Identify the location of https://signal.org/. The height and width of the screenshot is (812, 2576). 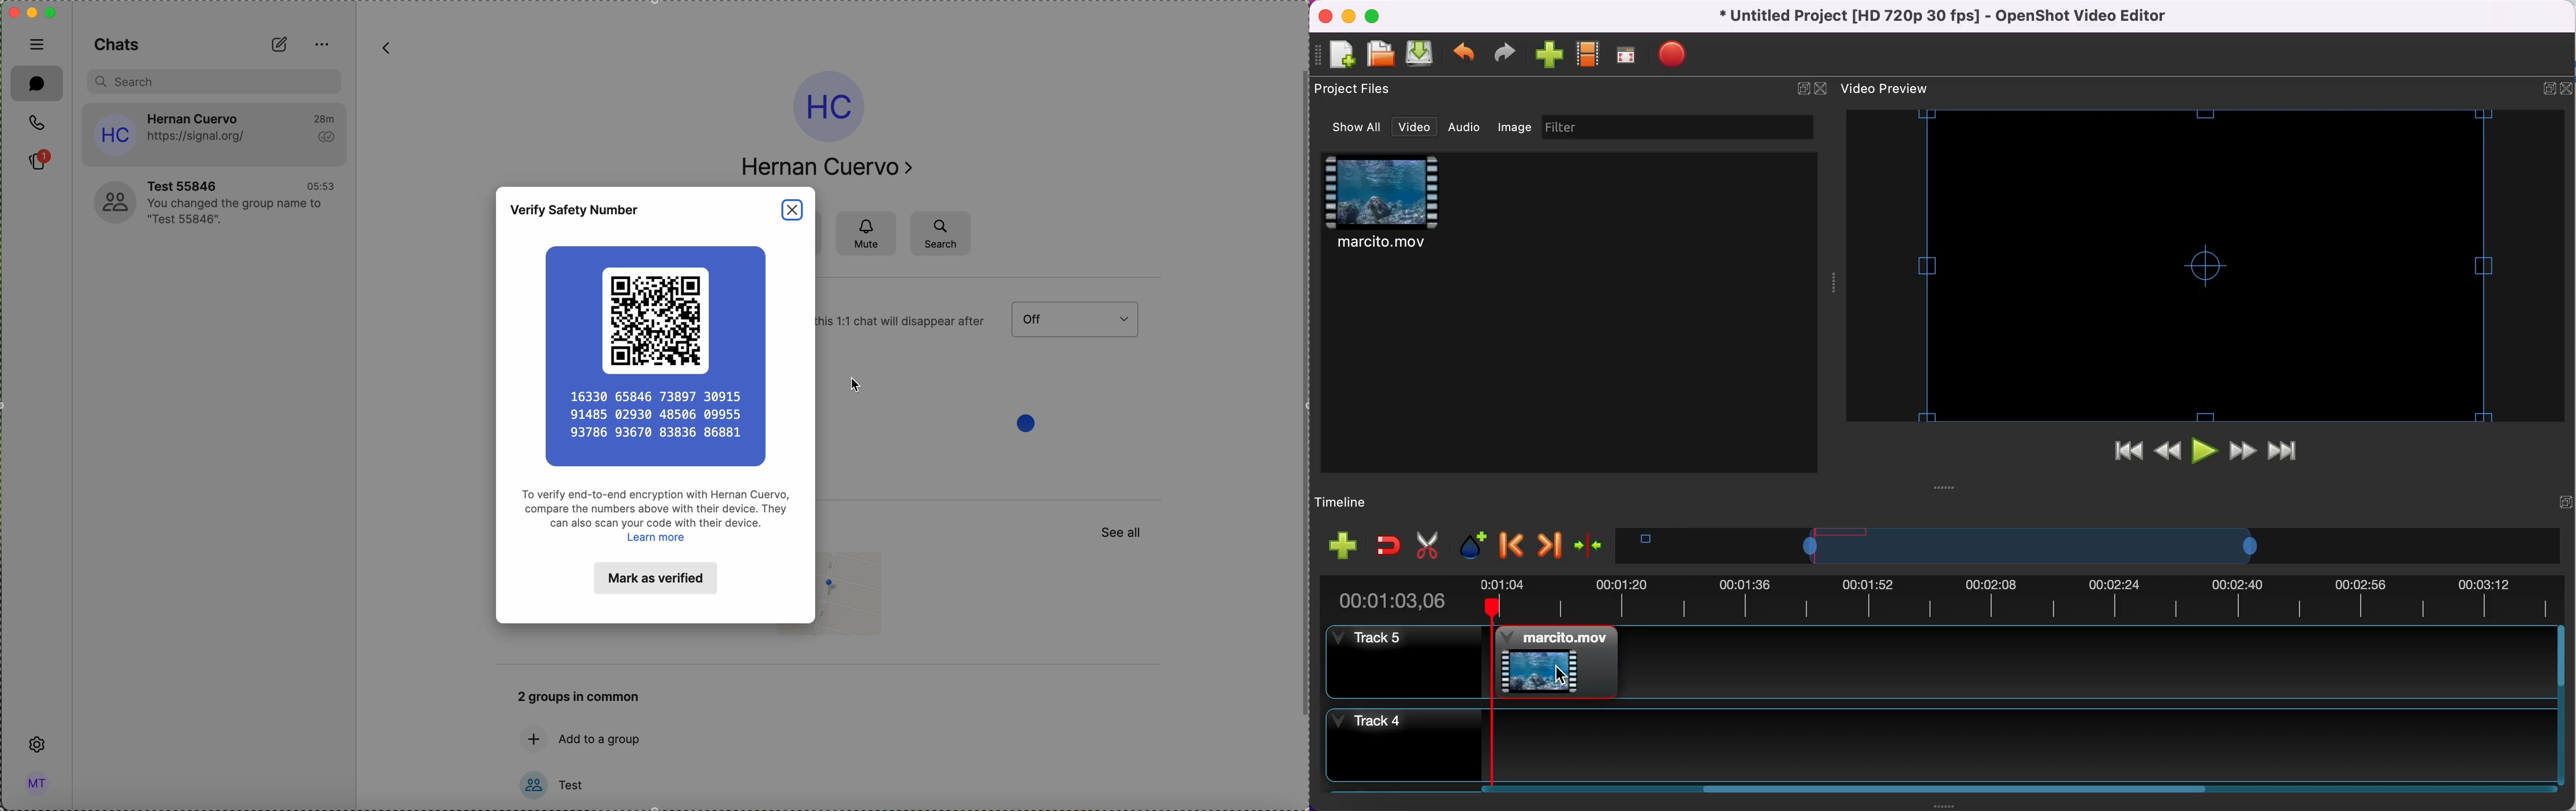
(200, 137).